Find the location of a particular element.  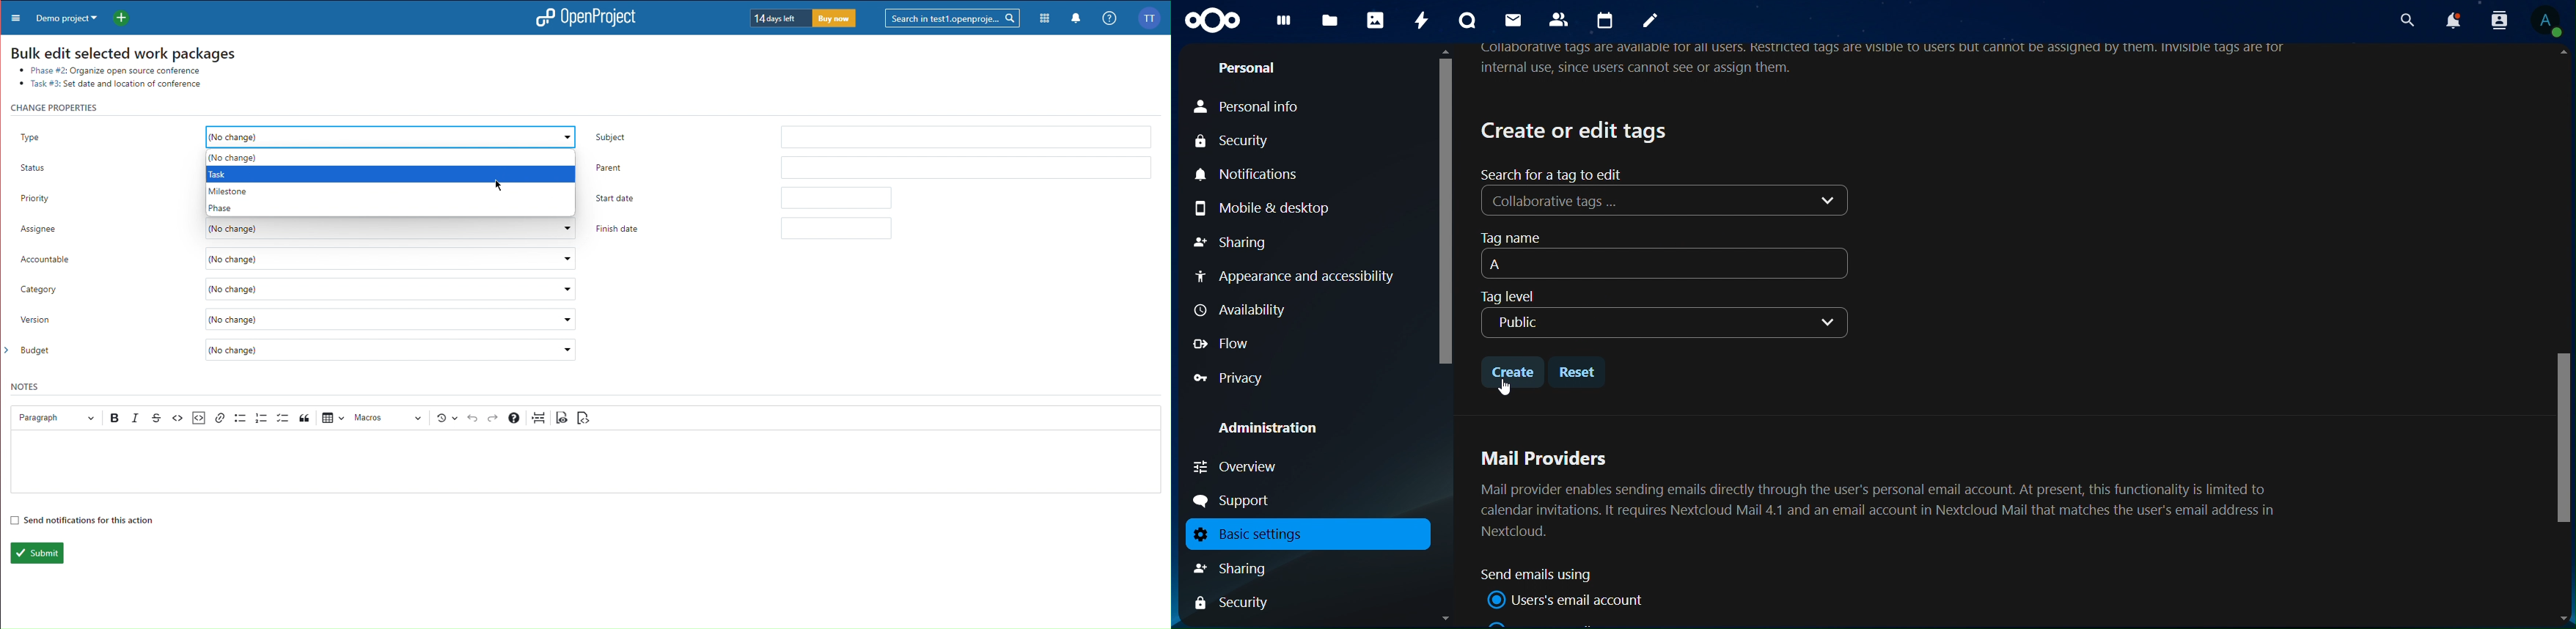

Budget is located at coordinates (299, 352).